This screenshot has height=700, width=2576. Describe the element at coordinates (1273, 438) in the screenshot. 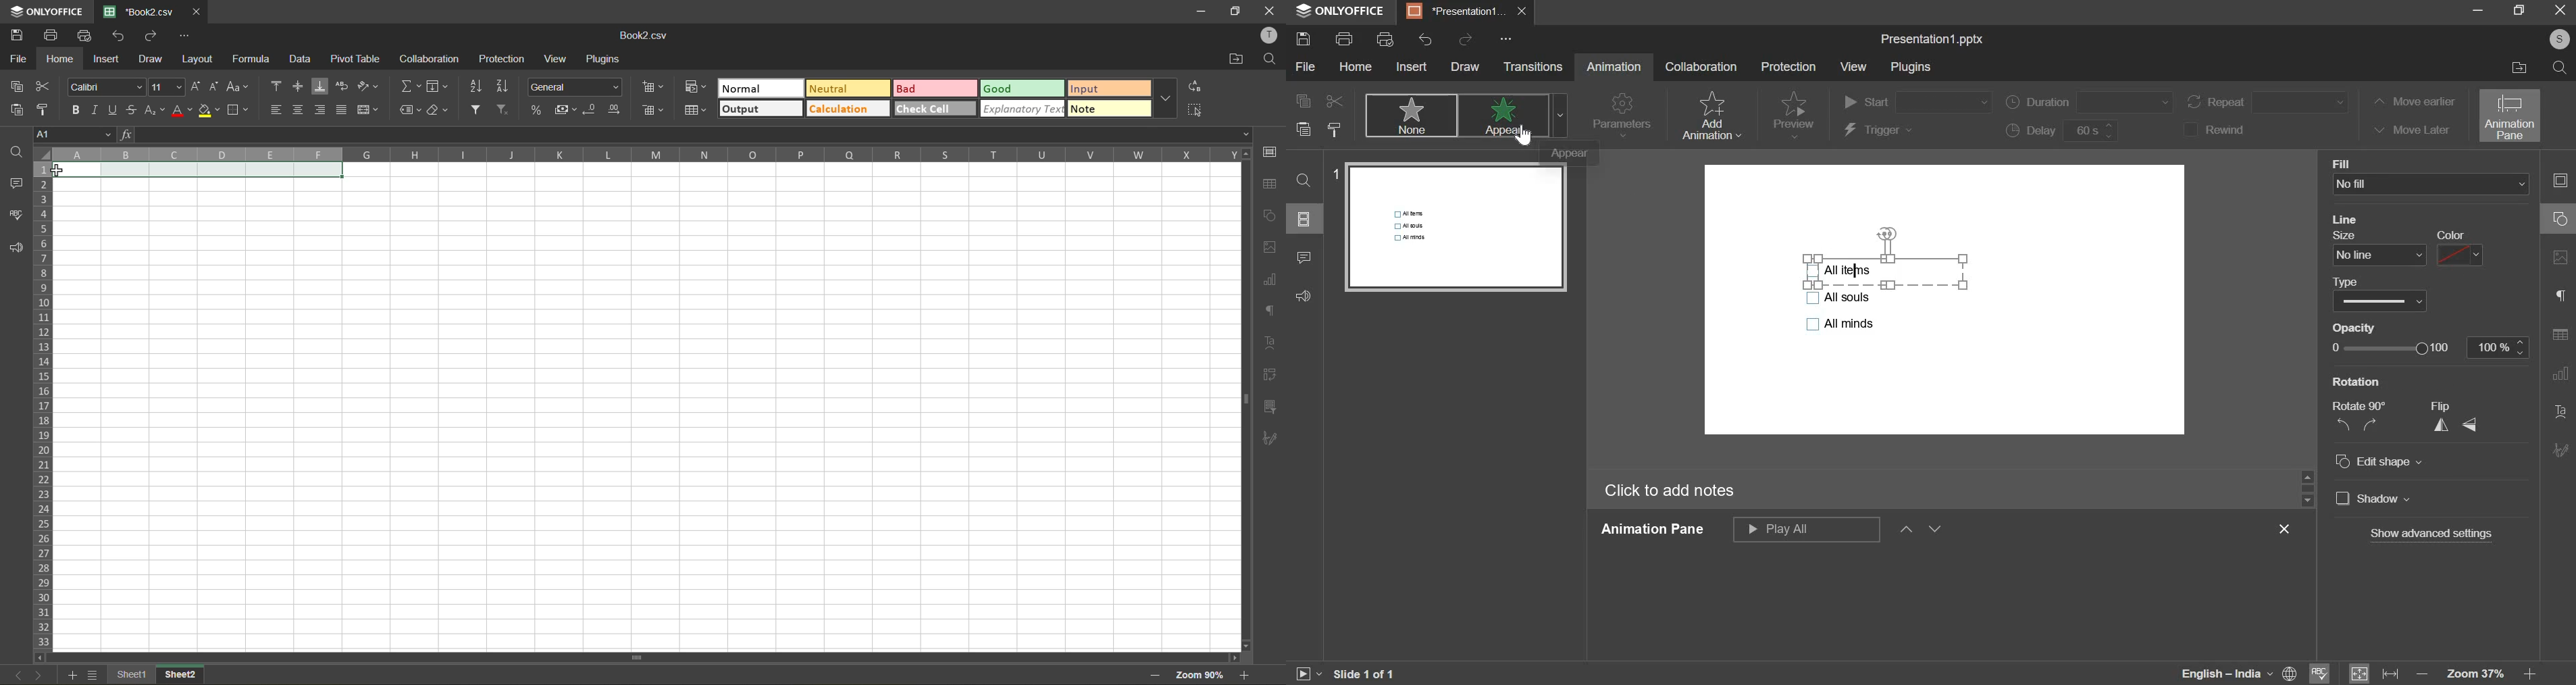

I see `signature` at that location.